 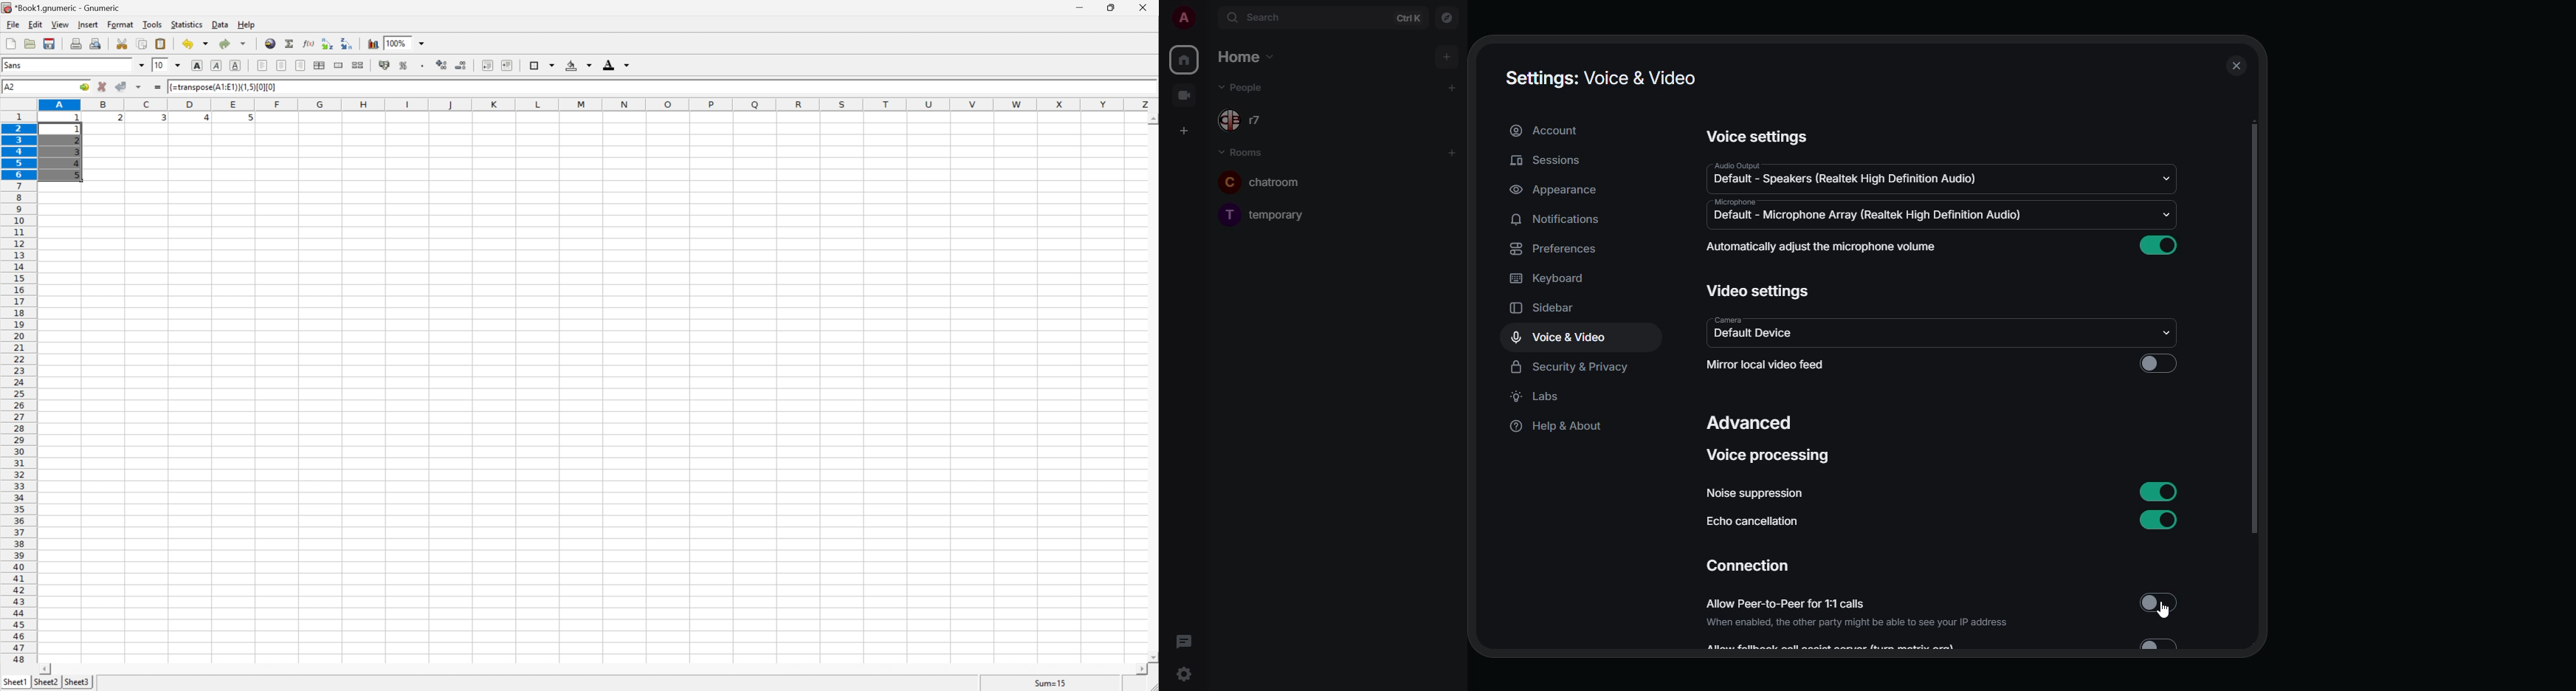 What do you see at coordinates (1557, 190) in the screenshot?
I see `appearance` at bounding box center [1557, 190].